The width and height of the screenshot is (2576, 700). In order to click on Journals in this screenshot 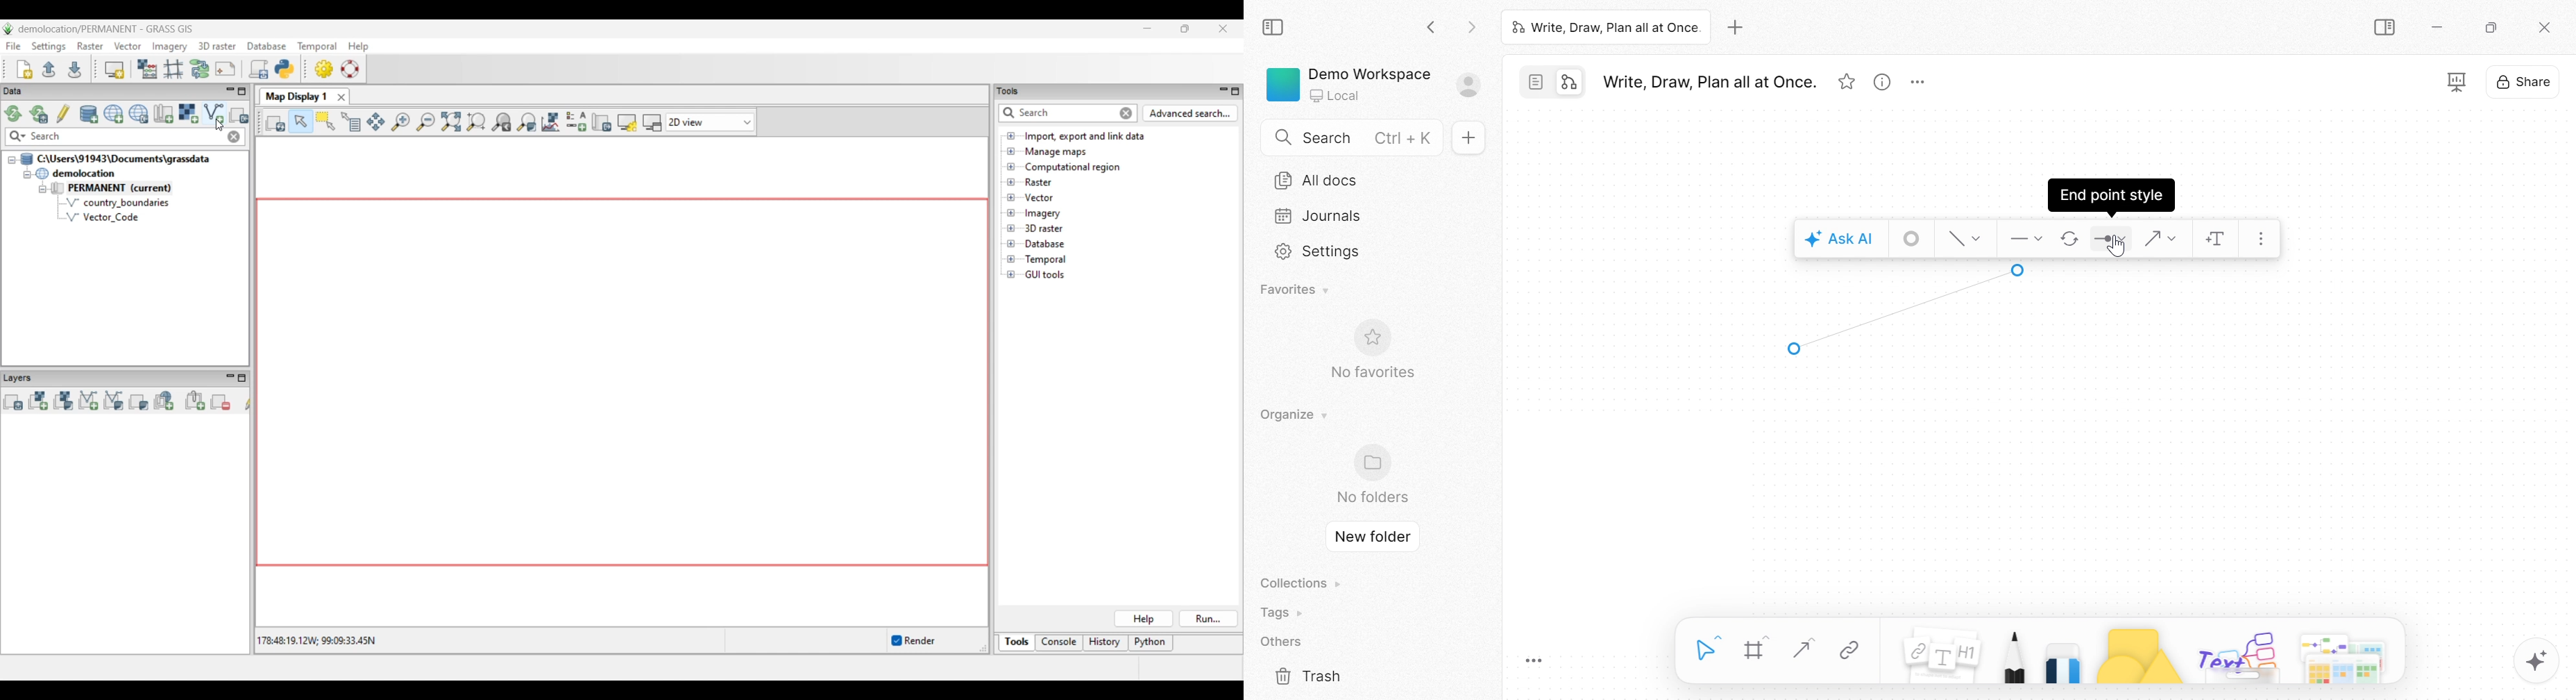, I will do `click(1314, 215)`.